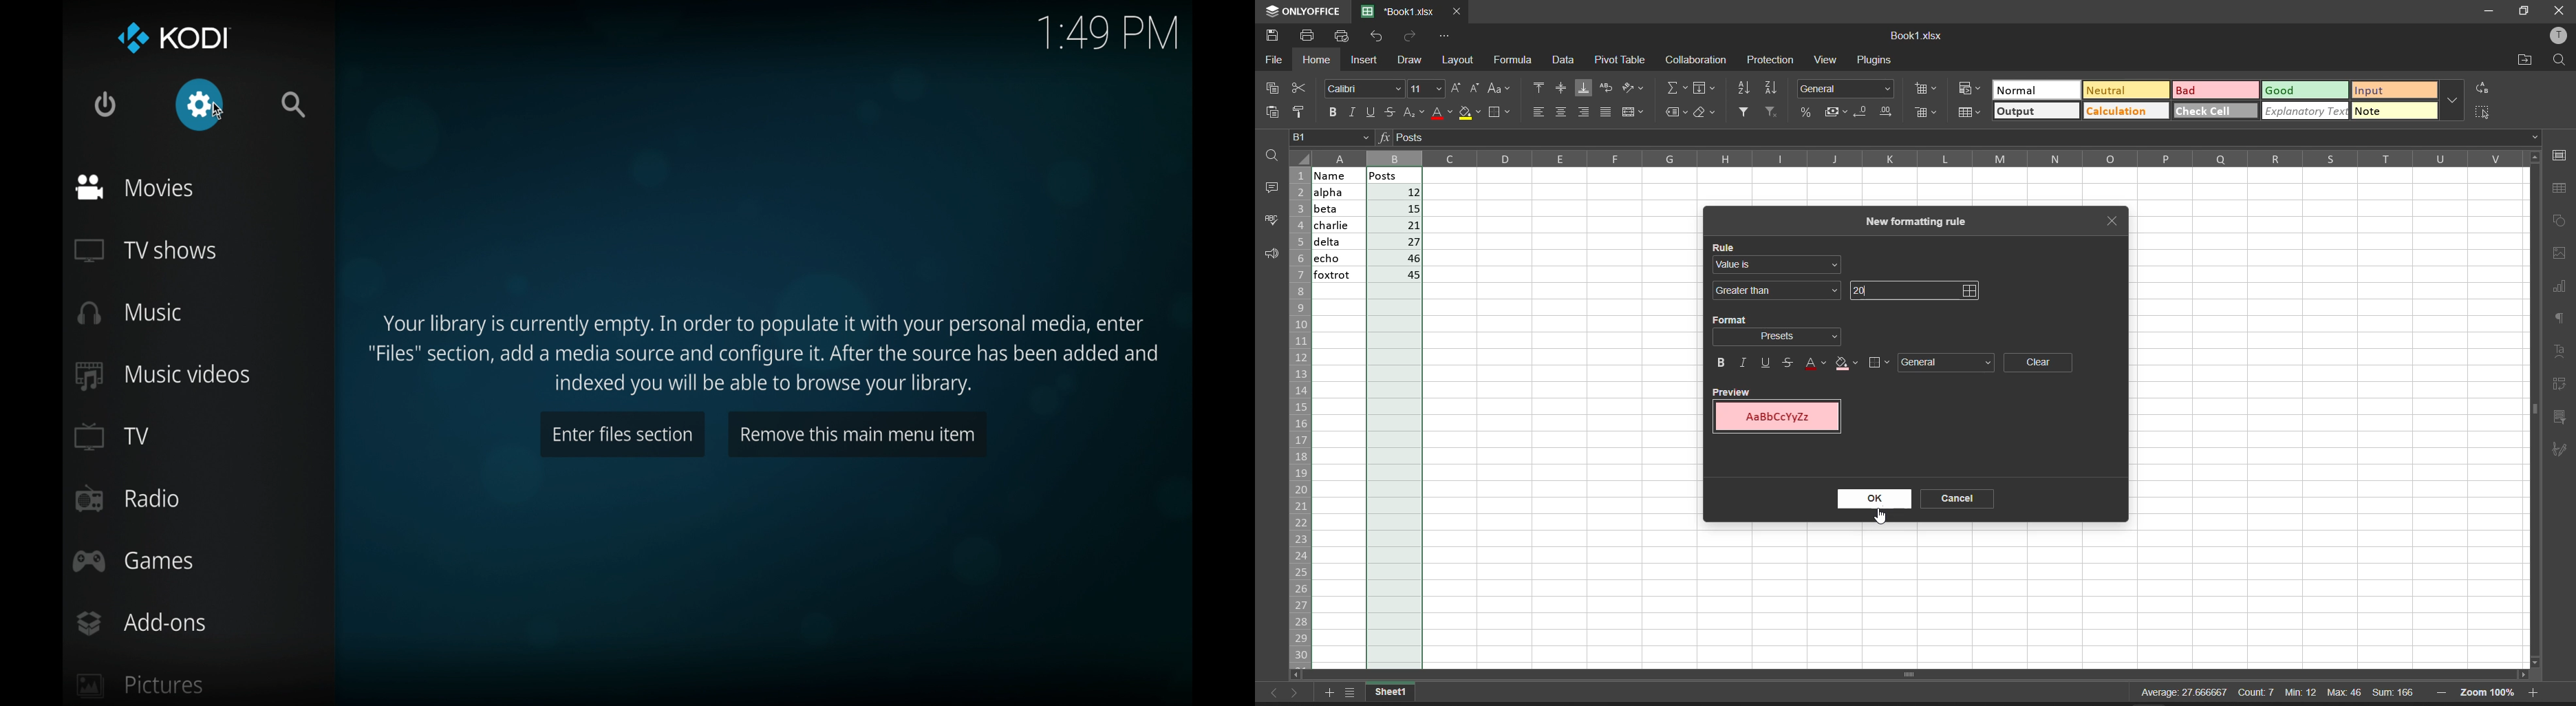 This screenshot has height=728, width=2576. I want to click on Neutral, so click(2107, 89).